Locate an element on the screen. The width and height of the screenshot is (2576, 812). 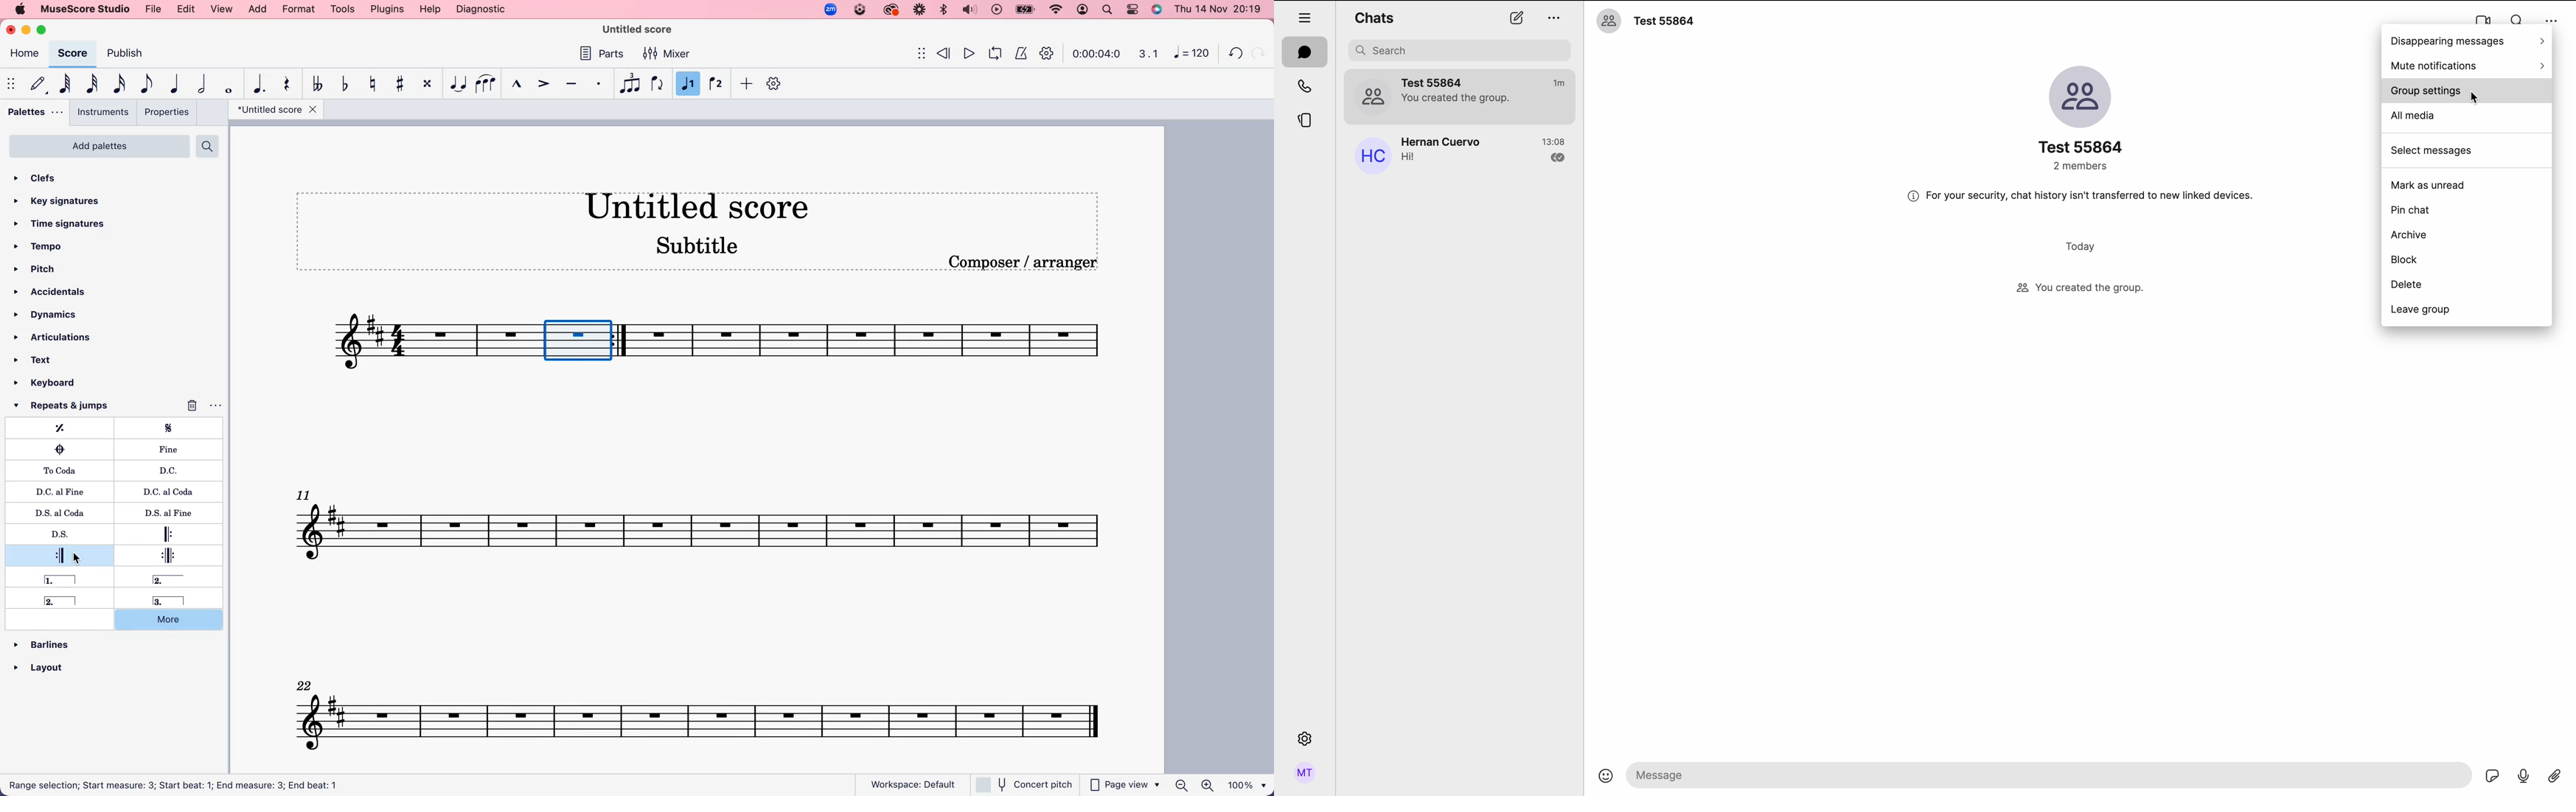
stories is located at coordinates (1303, 122).